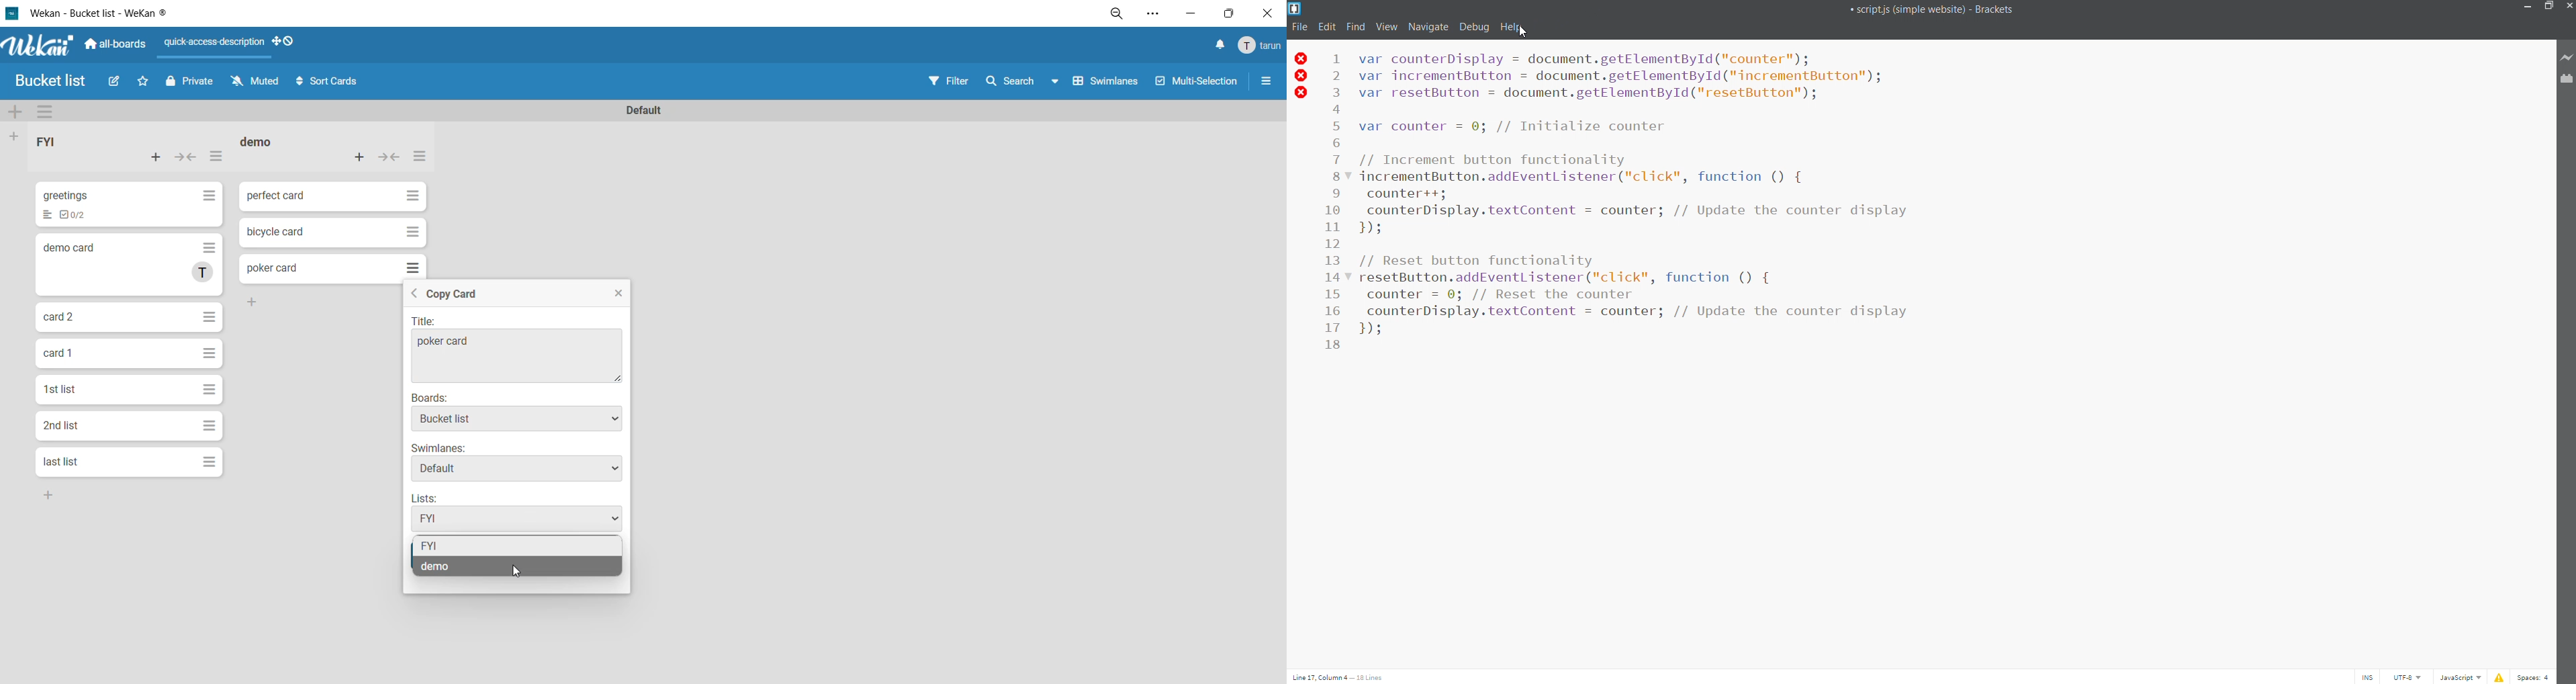  Describe the element at coordinates (51, 496) in the screenshot. I see `Add Button` at that location.